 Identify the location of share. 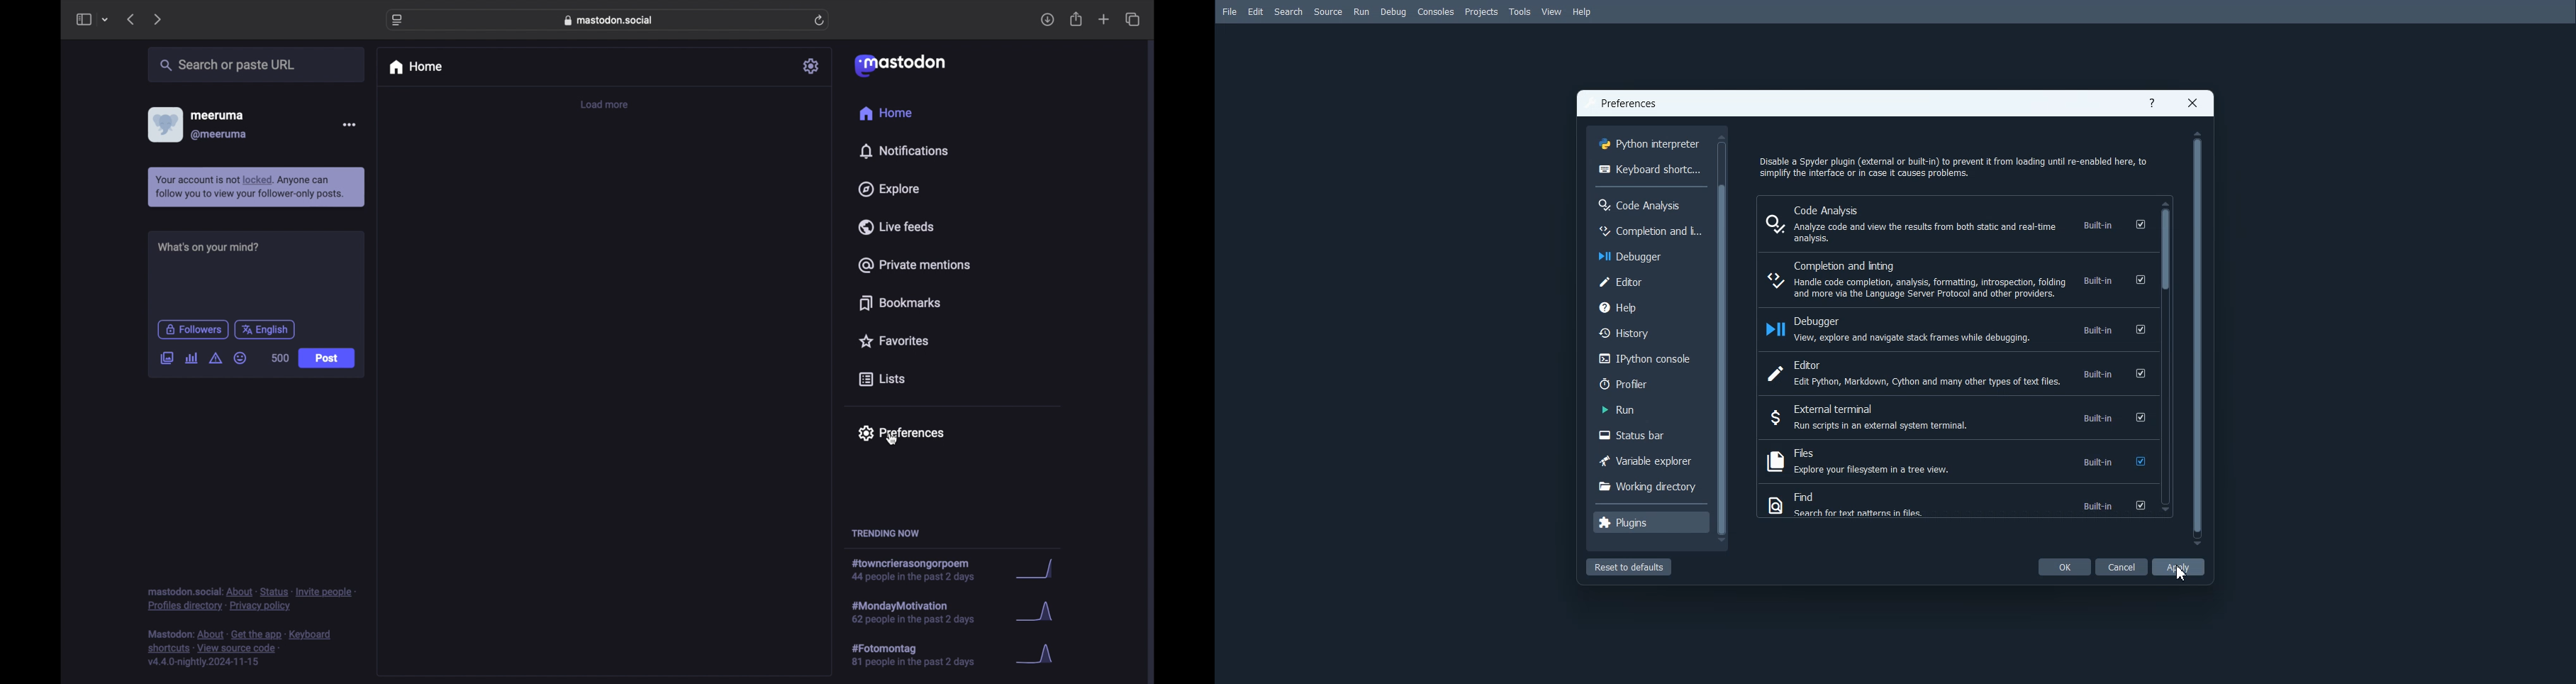
(1077, 19).